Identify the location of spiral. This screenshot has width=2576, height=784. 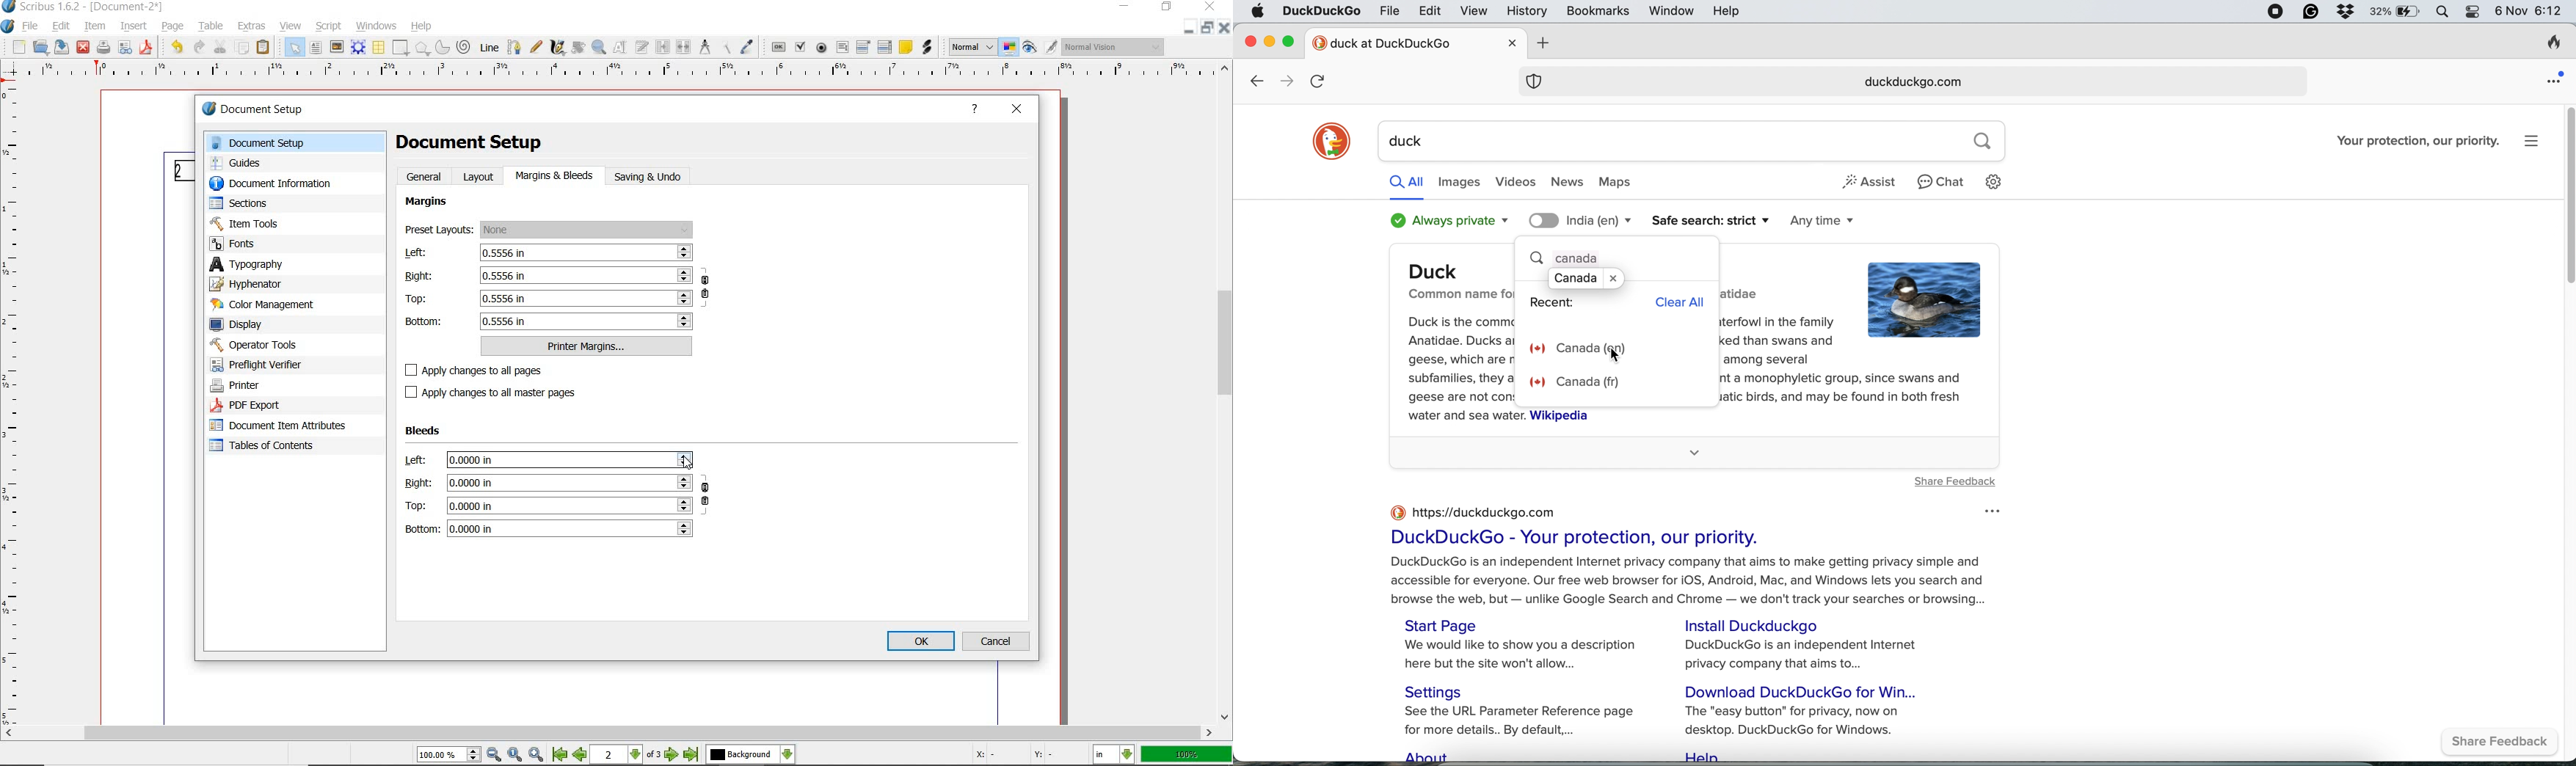
(463, 46).